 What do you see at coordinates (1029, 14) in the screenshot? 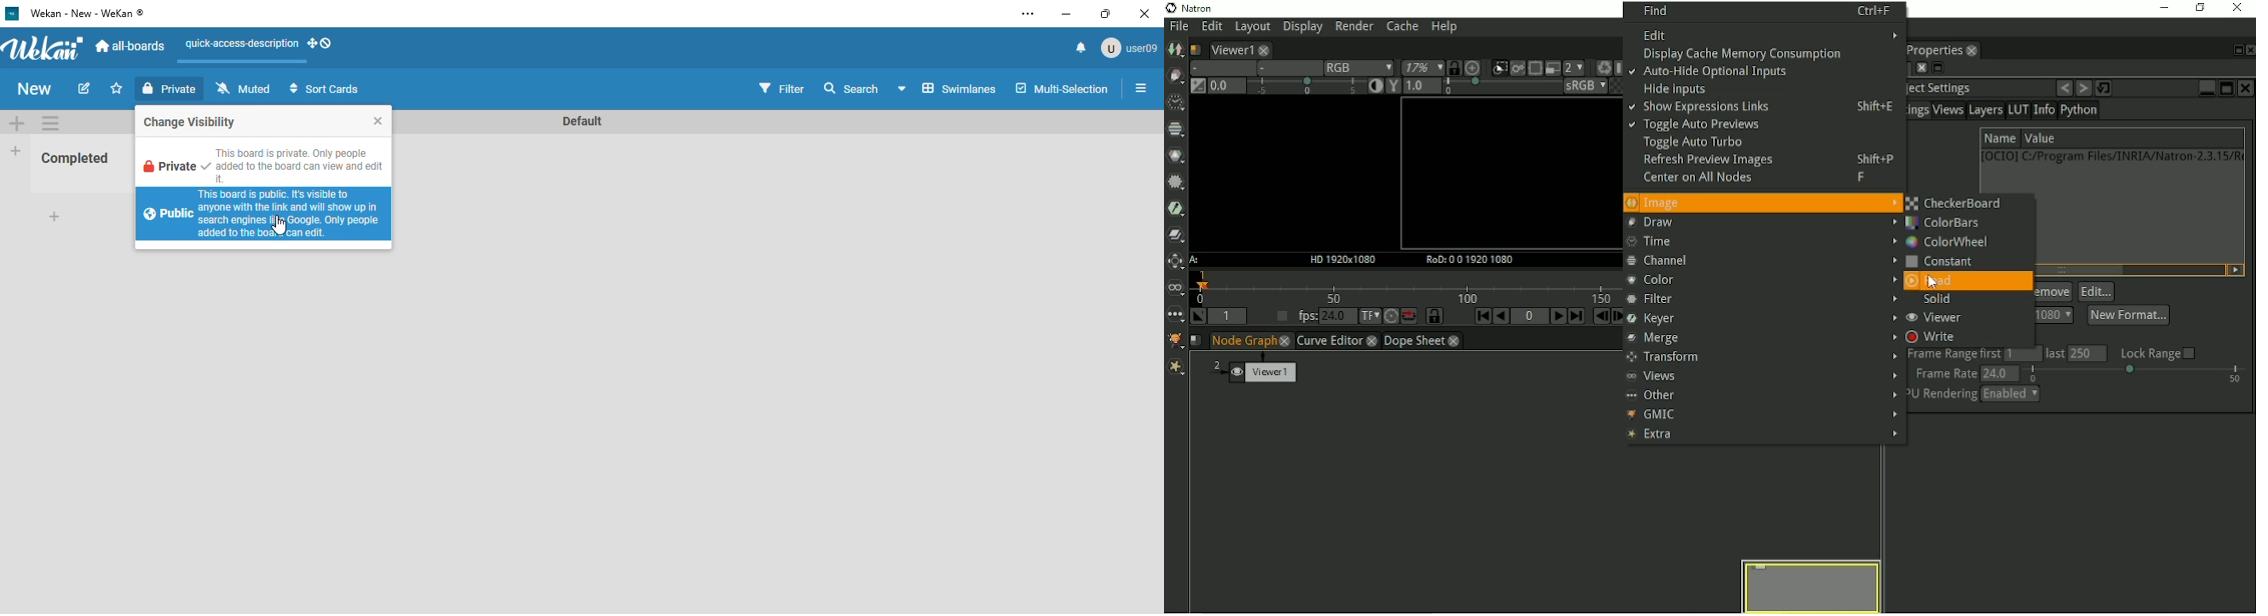
I see `settings and more` at bounding box center [1029, 14].